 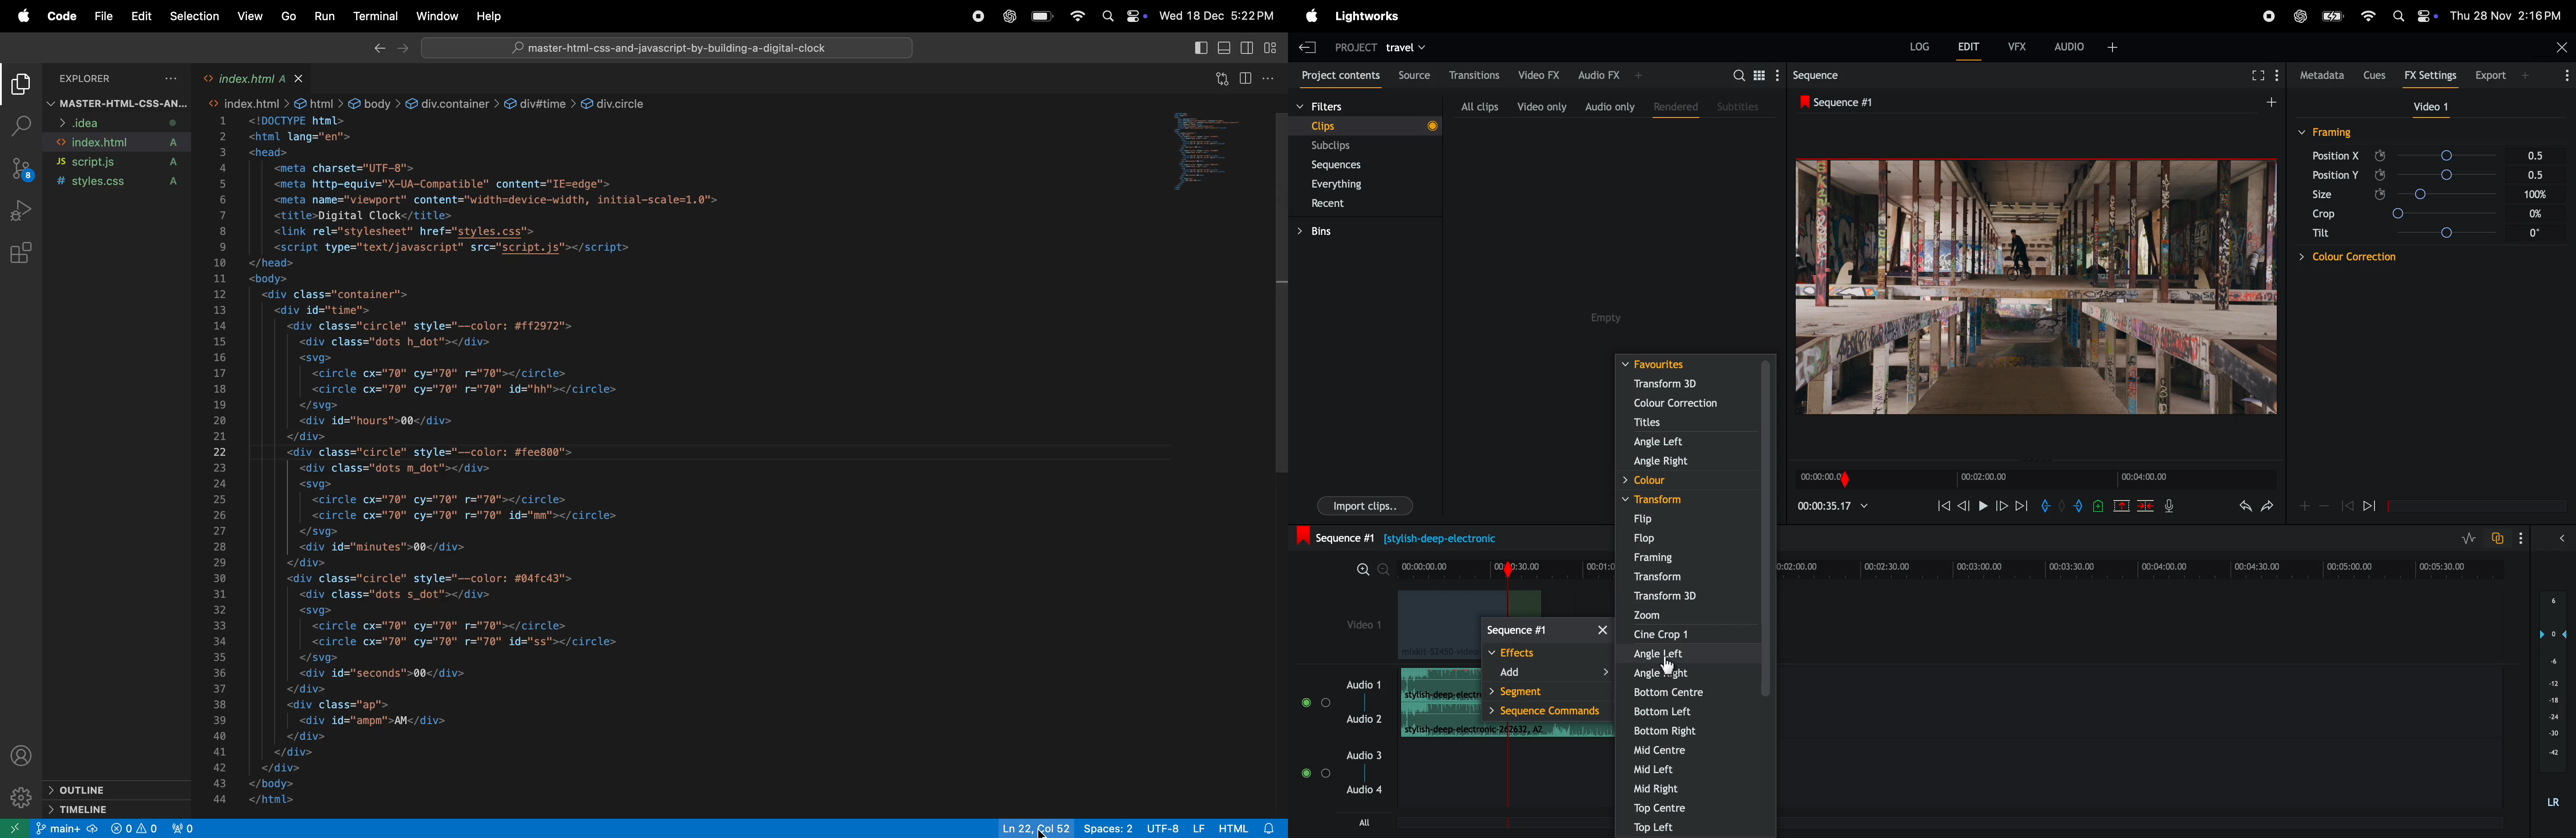 What do you see at coordinates (1695, 694) in the screenshot?
I see `bottom cente` at bounding box center [1695, 694].